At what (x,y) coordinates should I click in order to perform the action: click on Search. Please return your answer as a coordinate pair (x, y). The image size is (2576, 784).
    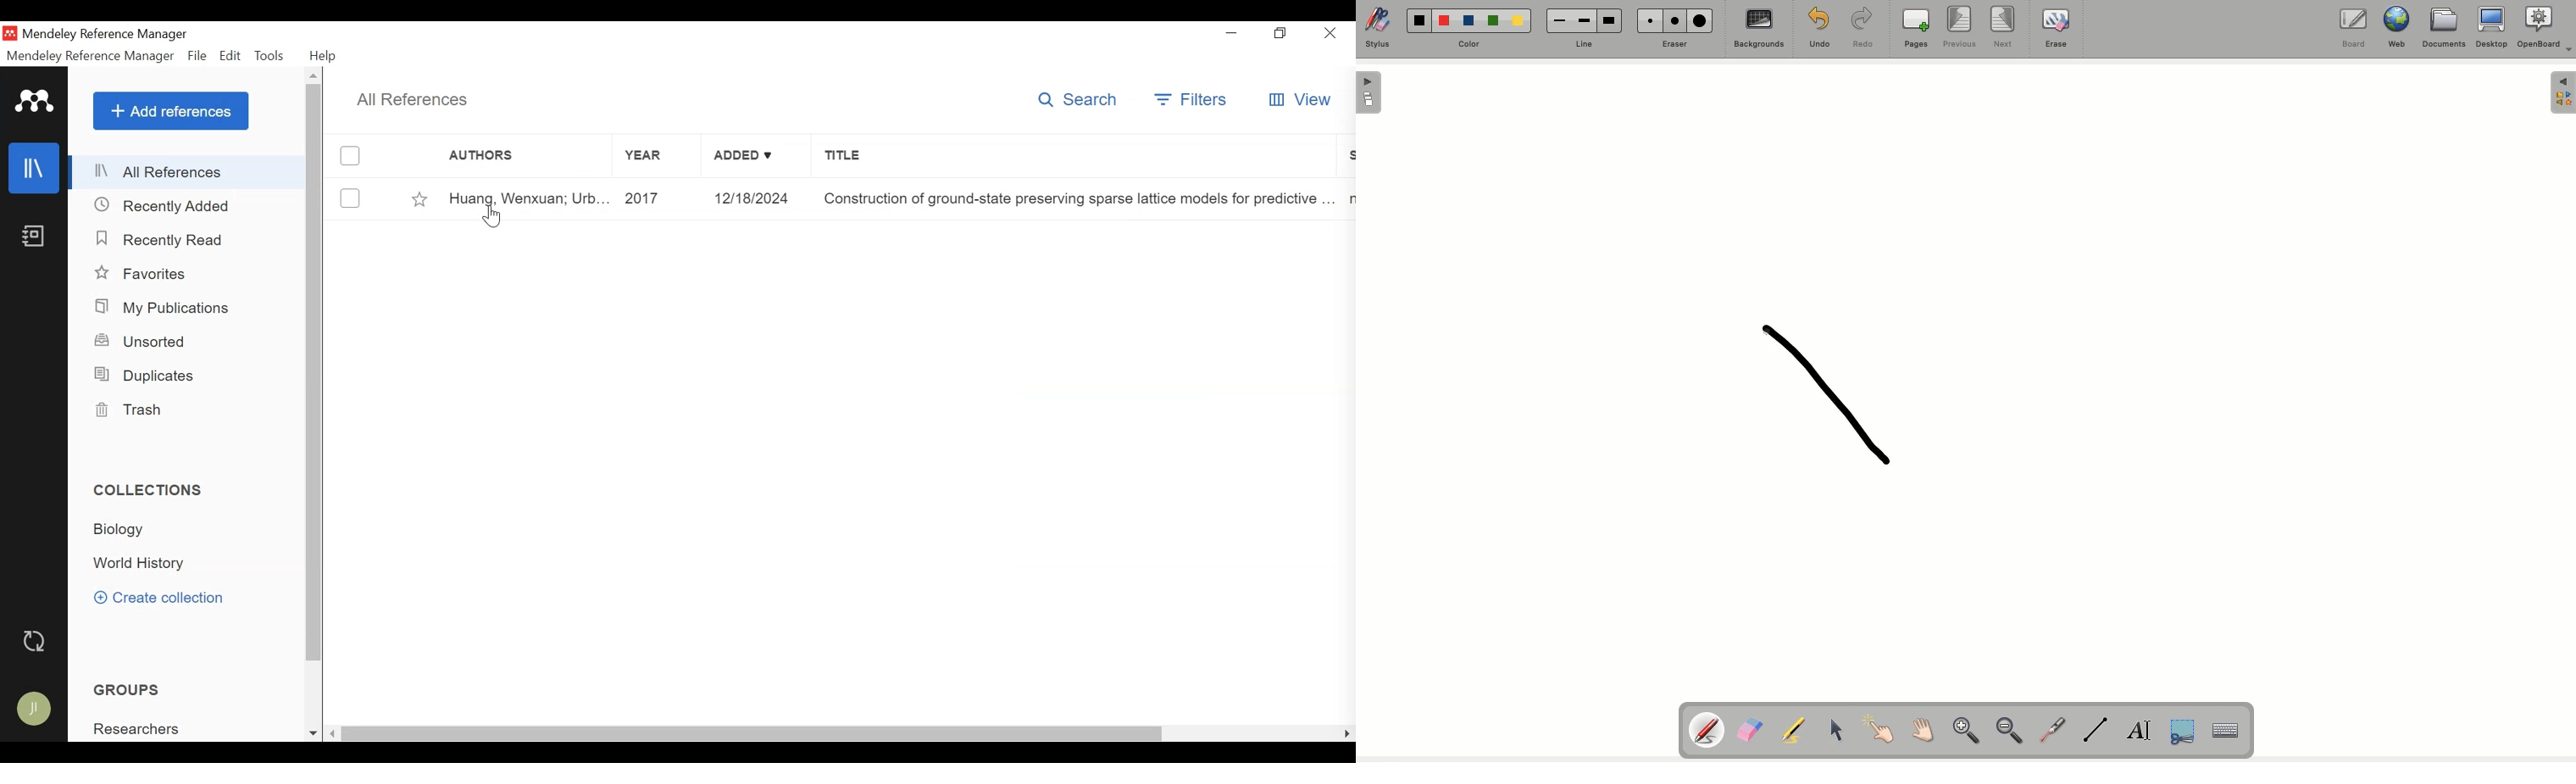
    Looking at the image, I should click on (1082, 99).